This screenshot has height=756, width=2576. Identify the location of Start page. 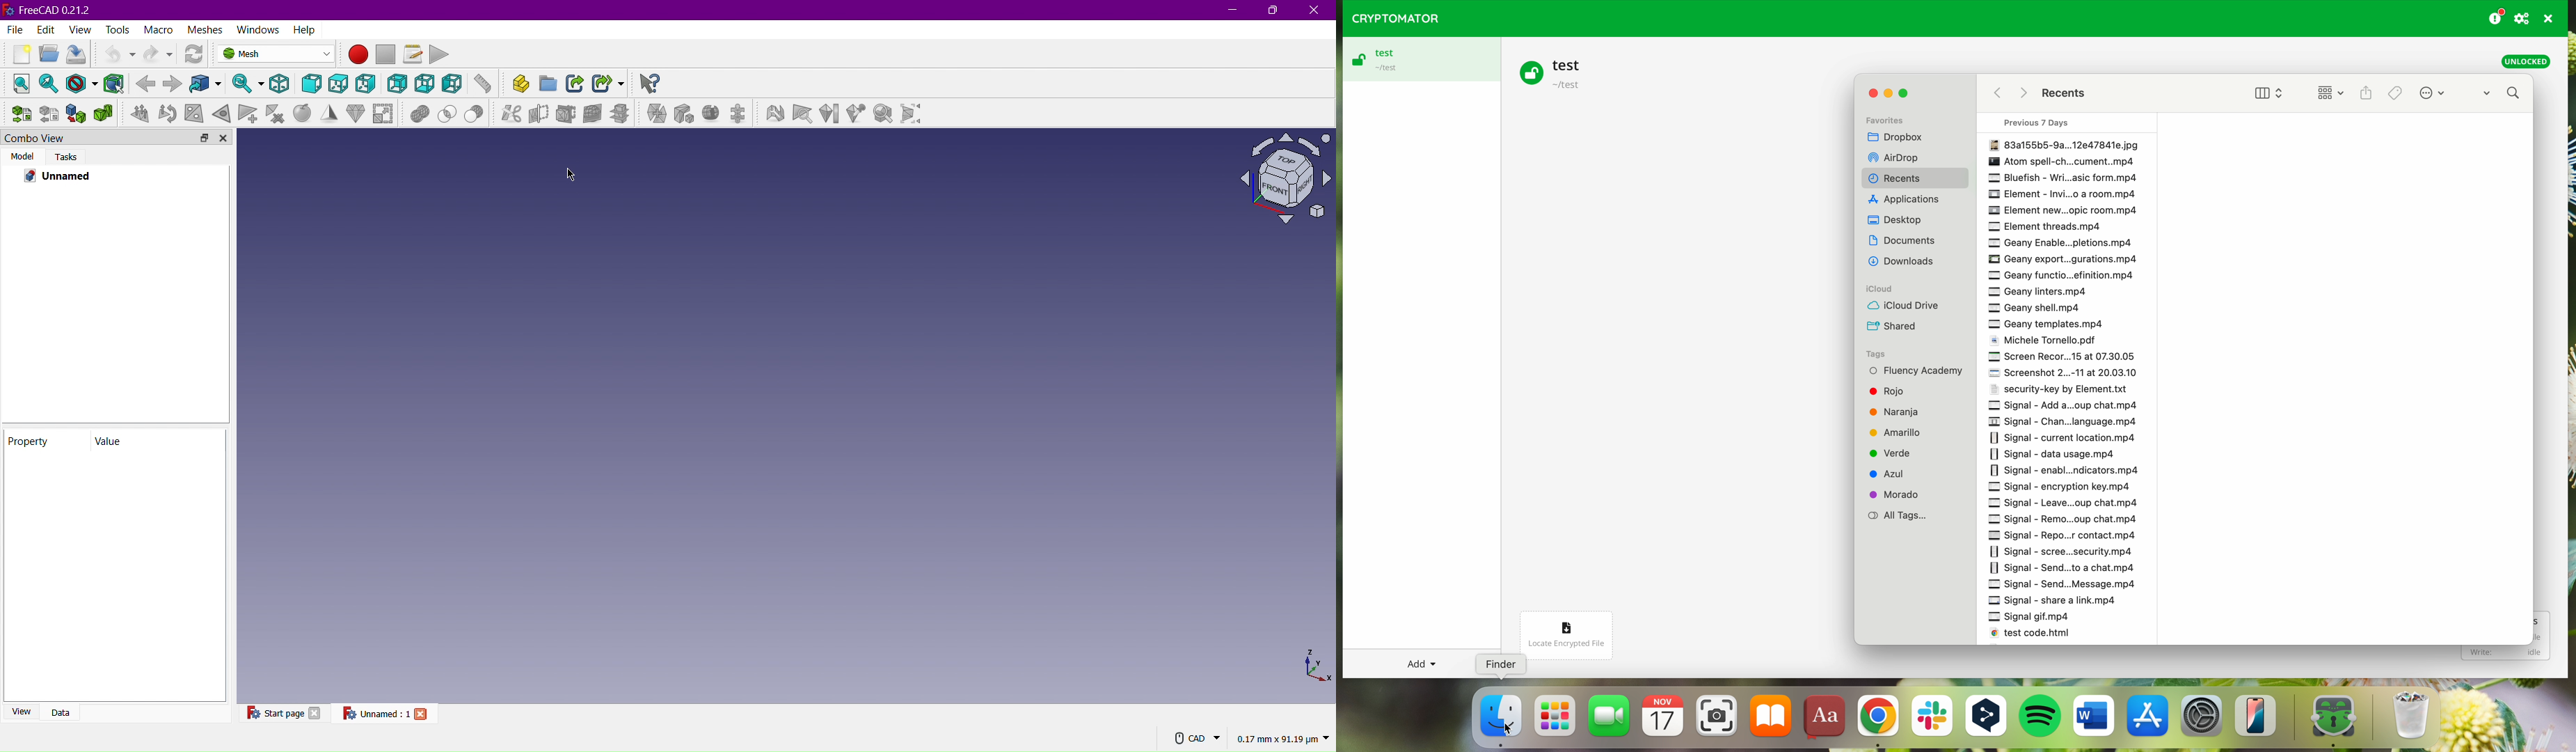
(273, 712).